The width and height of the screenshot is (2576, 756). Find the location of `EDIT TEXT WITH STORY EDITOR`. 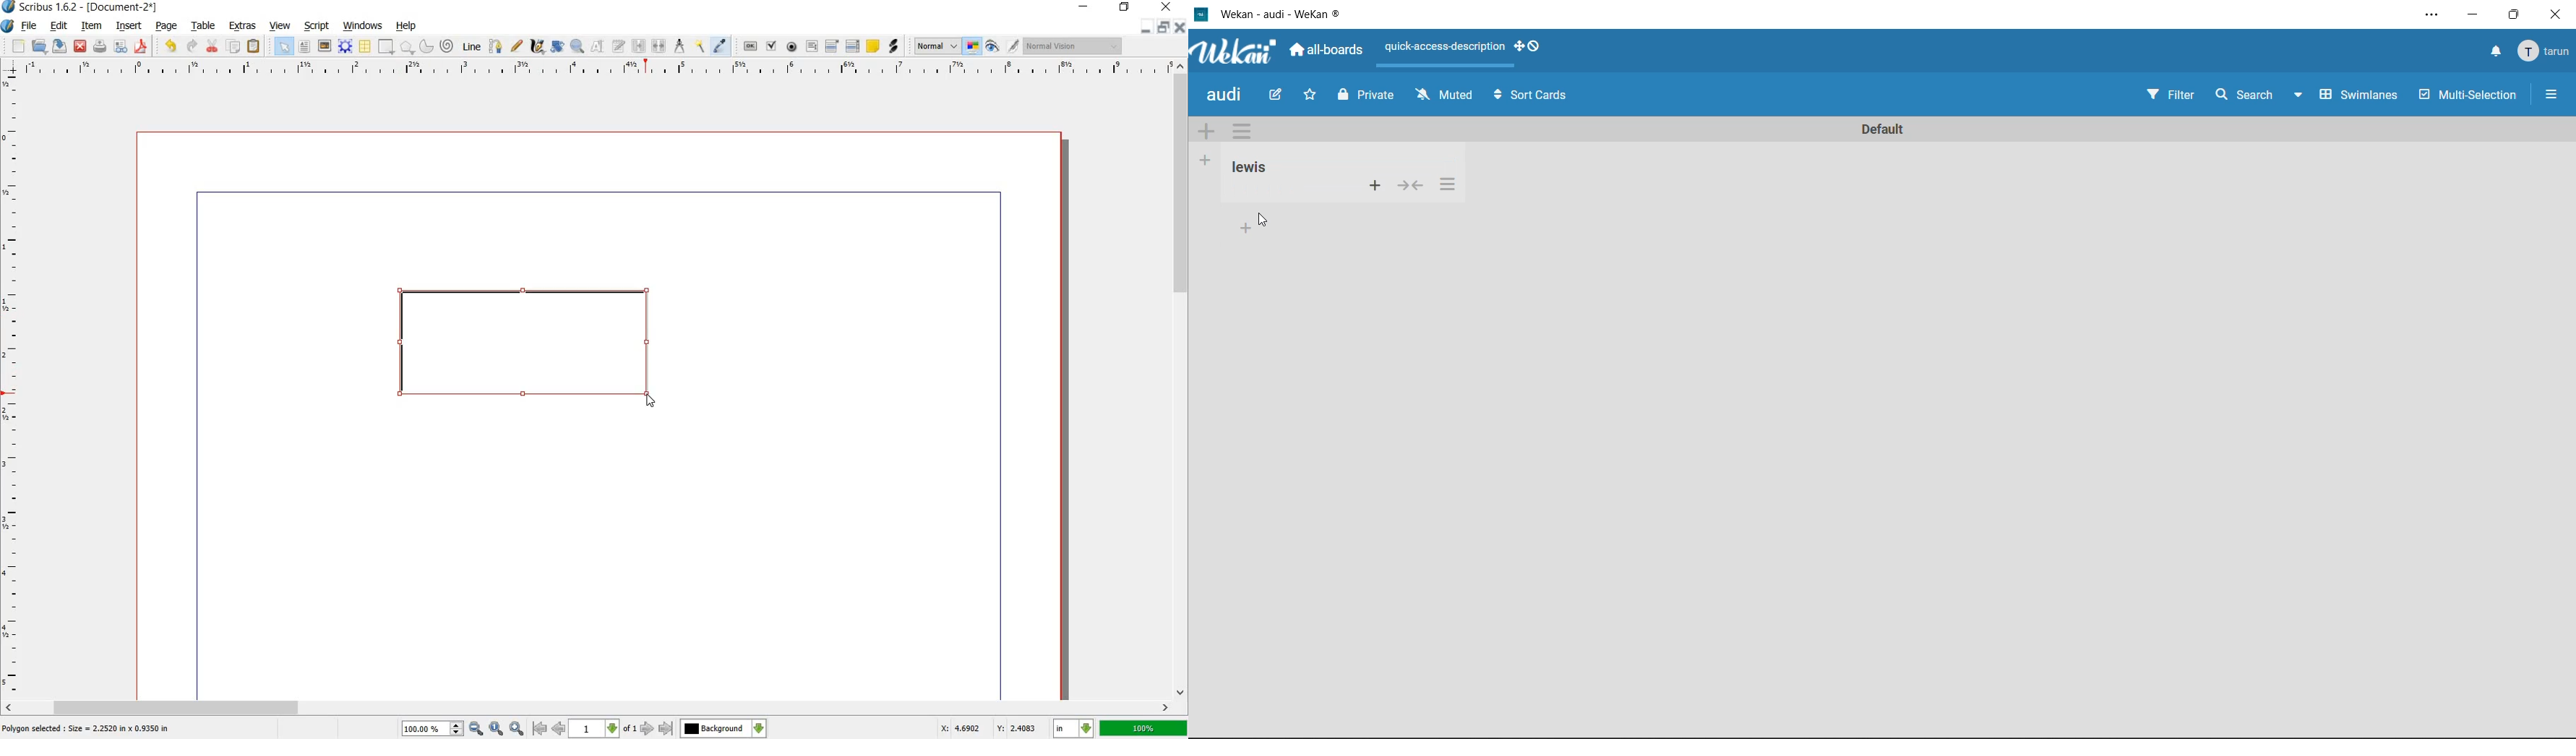

EDIT TEXT WITH STORY EDITOR is located at coordinates (619, 47).